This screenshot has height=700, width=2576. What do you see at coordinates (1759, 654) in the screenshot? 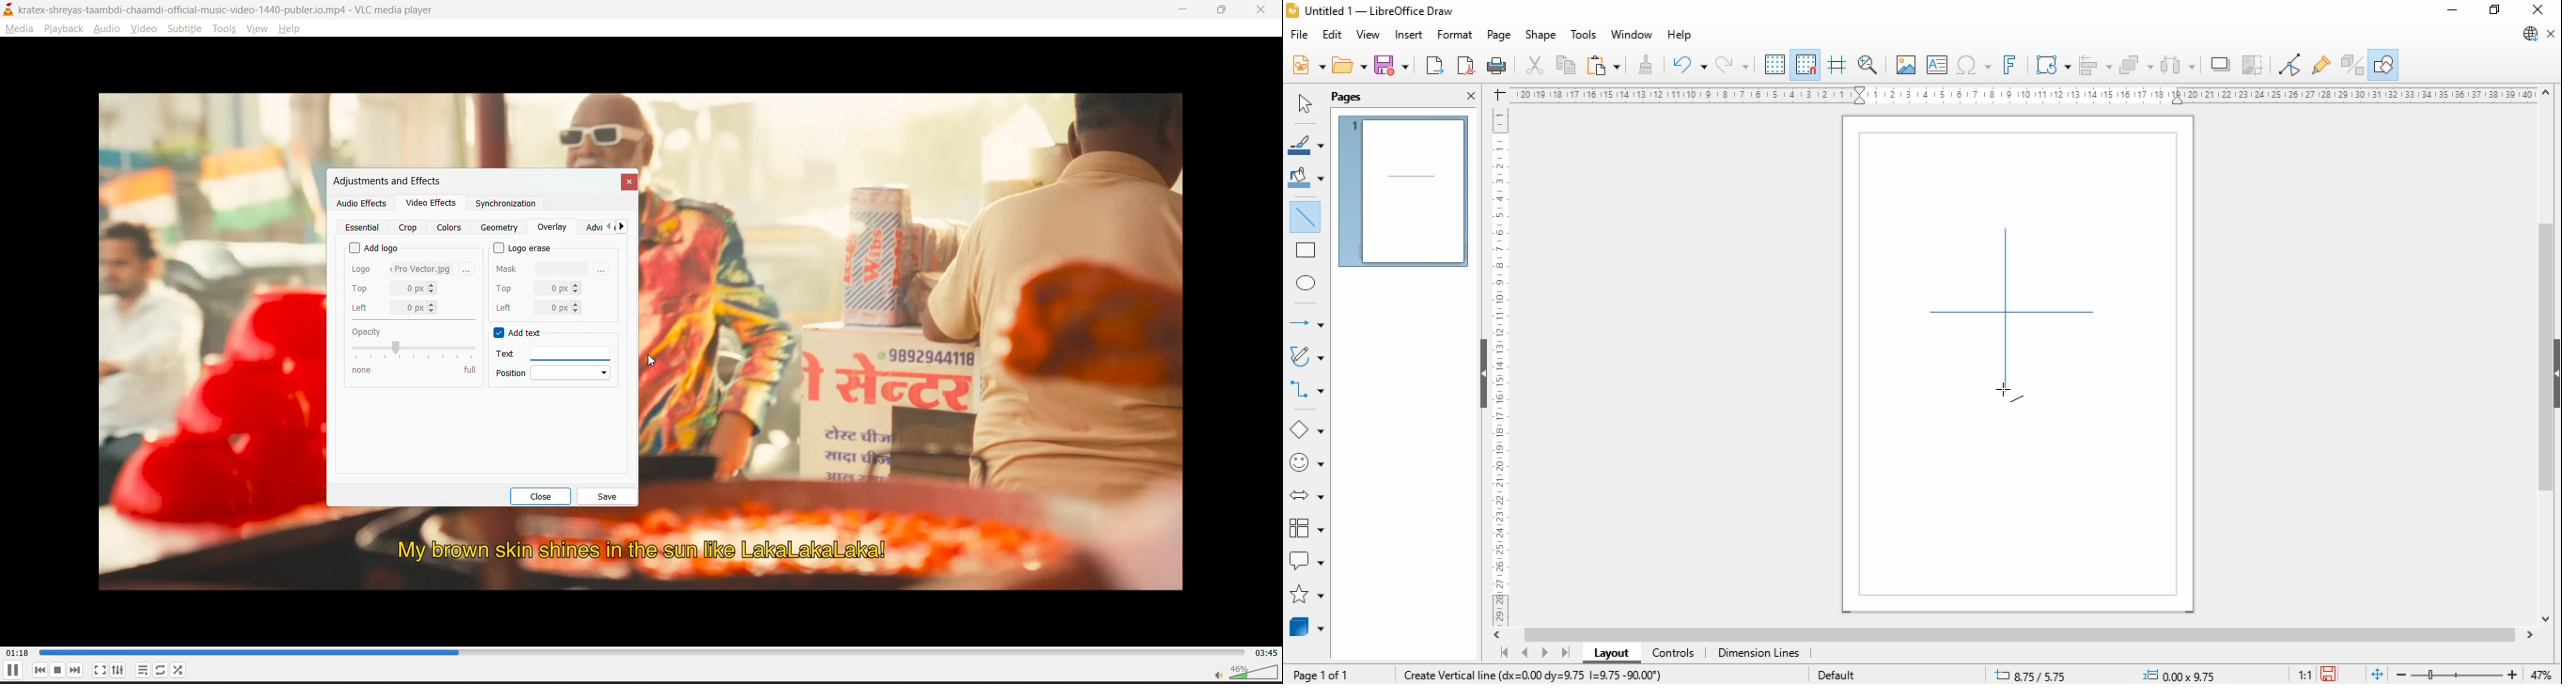
I see `dimension lines` at bounding box center [1759, 654].